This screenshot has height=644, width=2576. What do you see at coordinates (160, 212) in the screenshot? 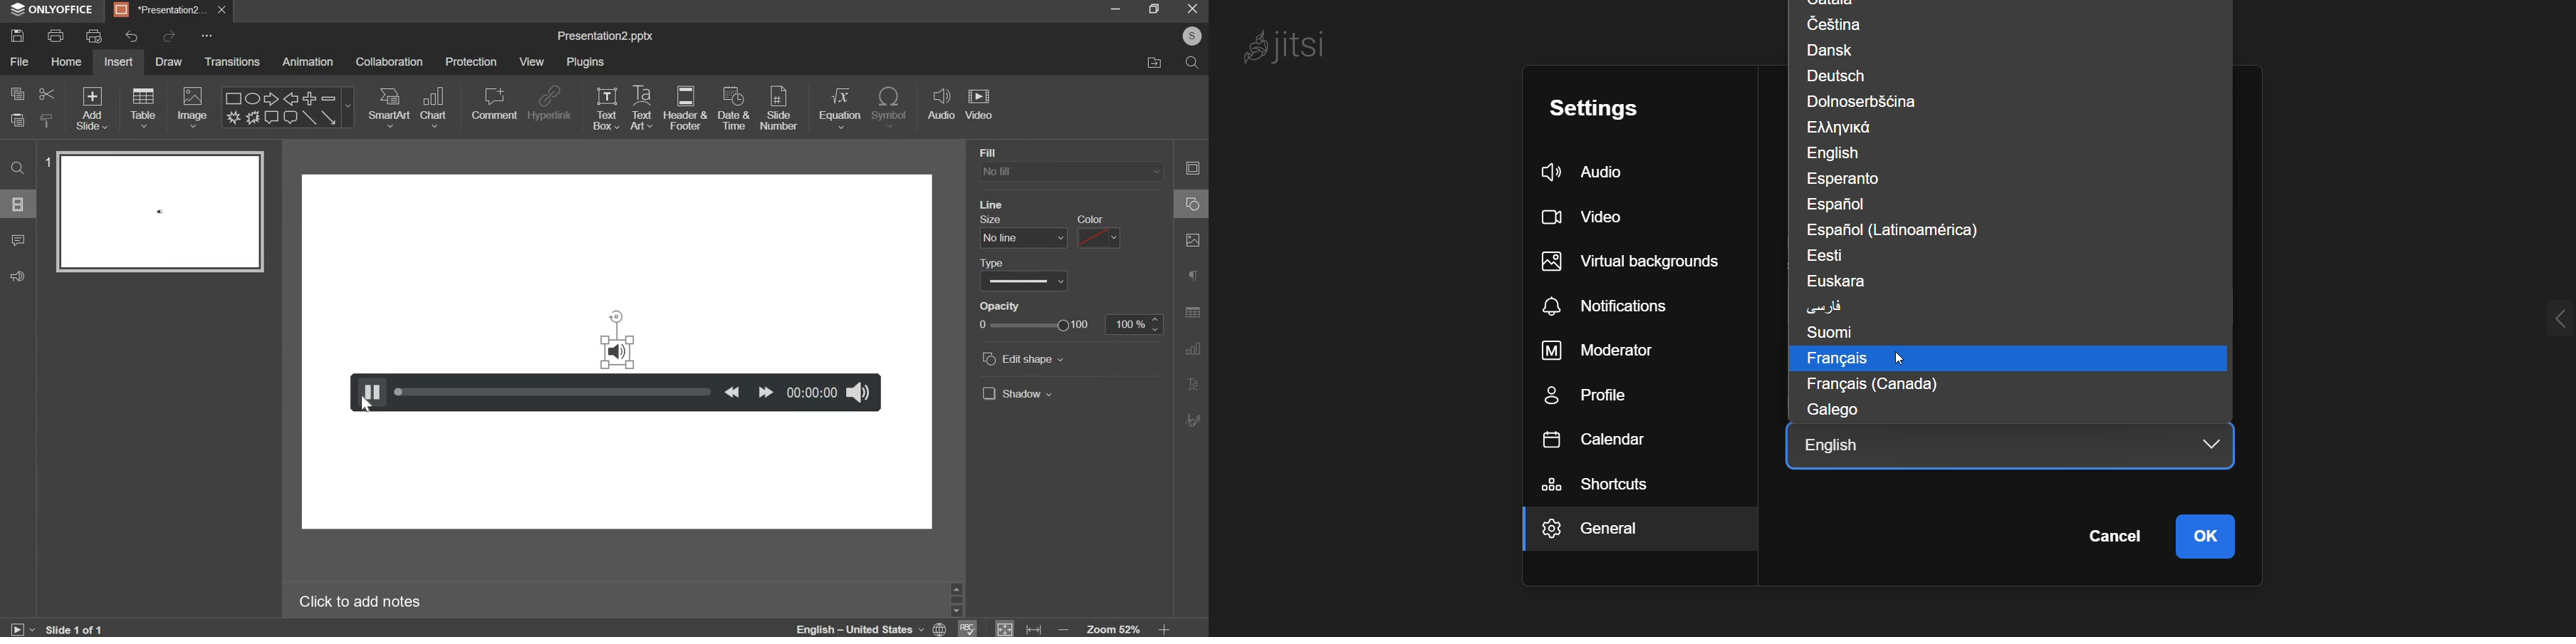
I see `slide 1 preview` at bounding box center [160, 212].